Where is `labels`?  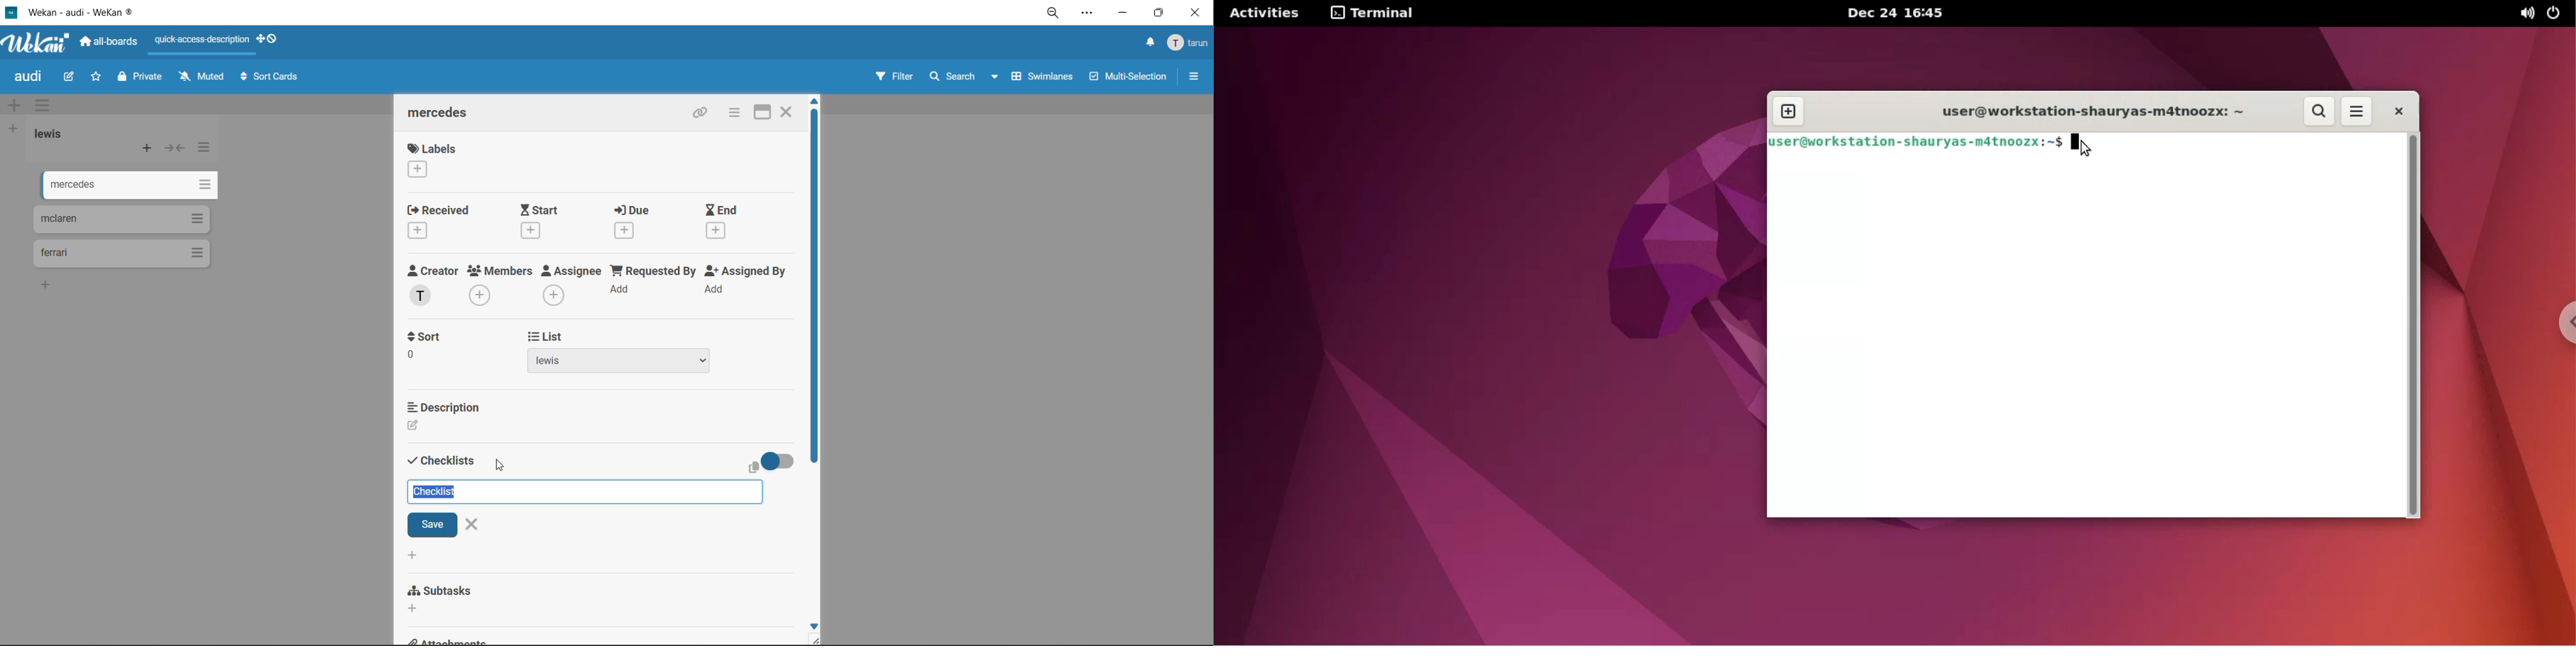
labels is located at coordinates (432, 162).